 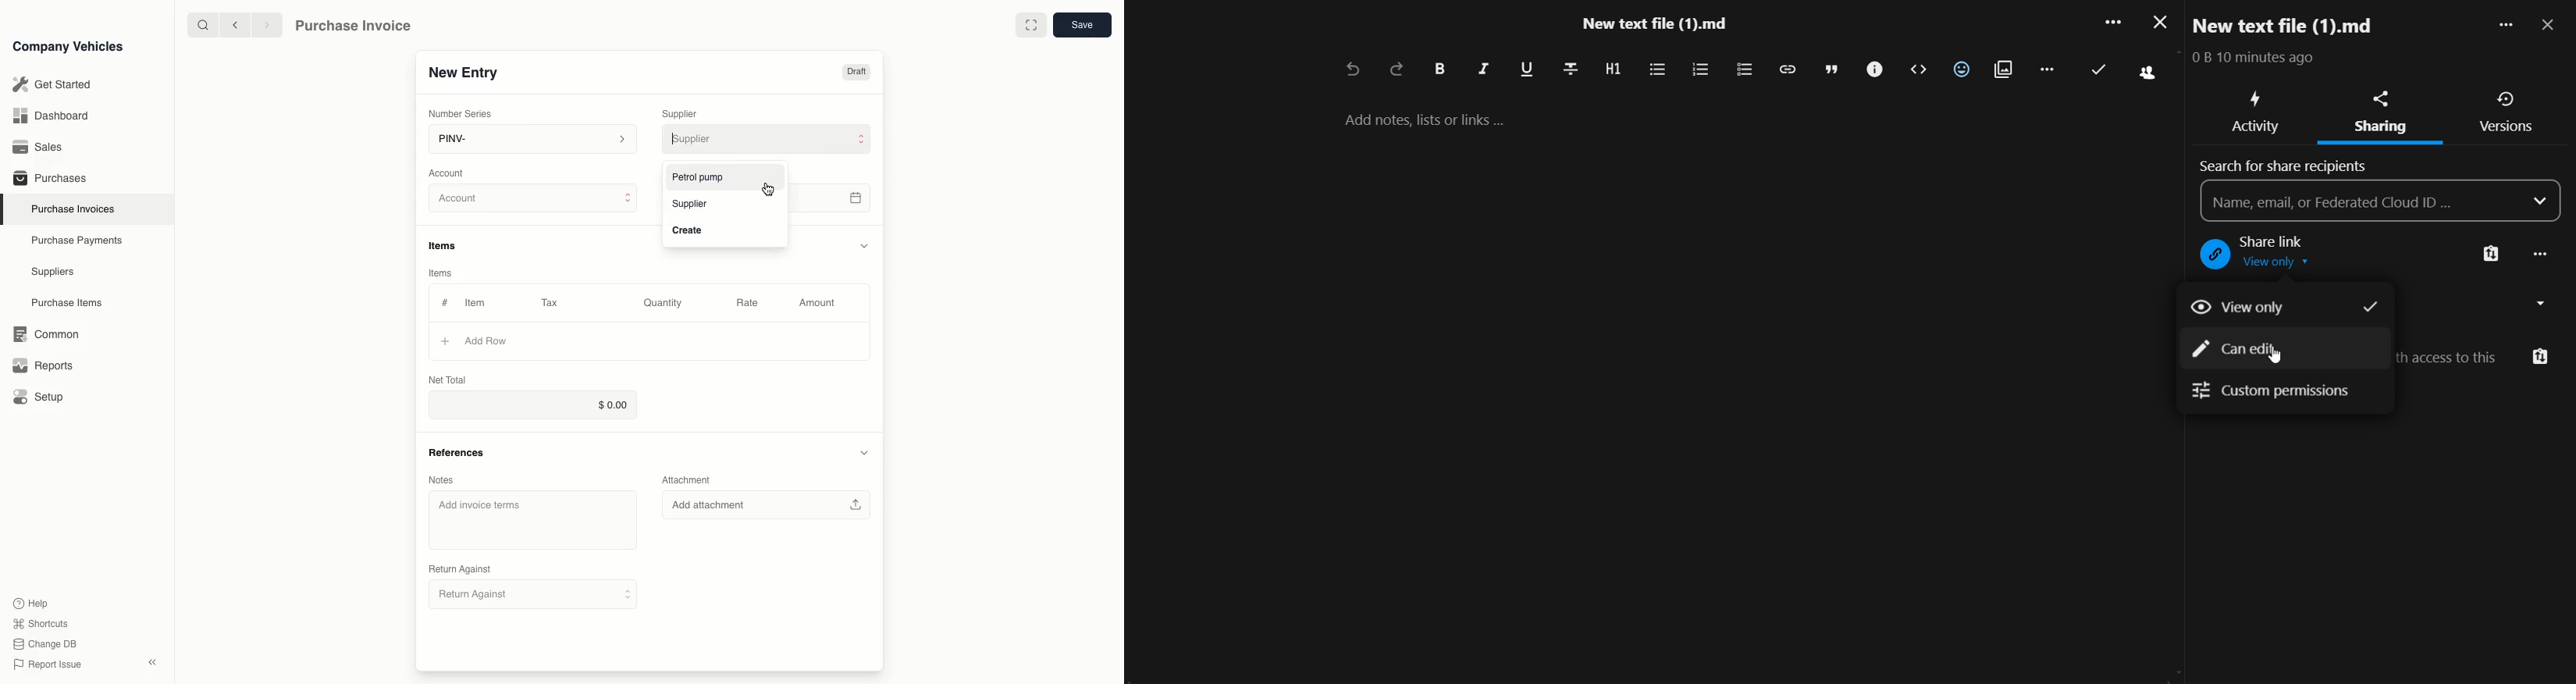 I want to click on undo, so click(x=1349, y=71).